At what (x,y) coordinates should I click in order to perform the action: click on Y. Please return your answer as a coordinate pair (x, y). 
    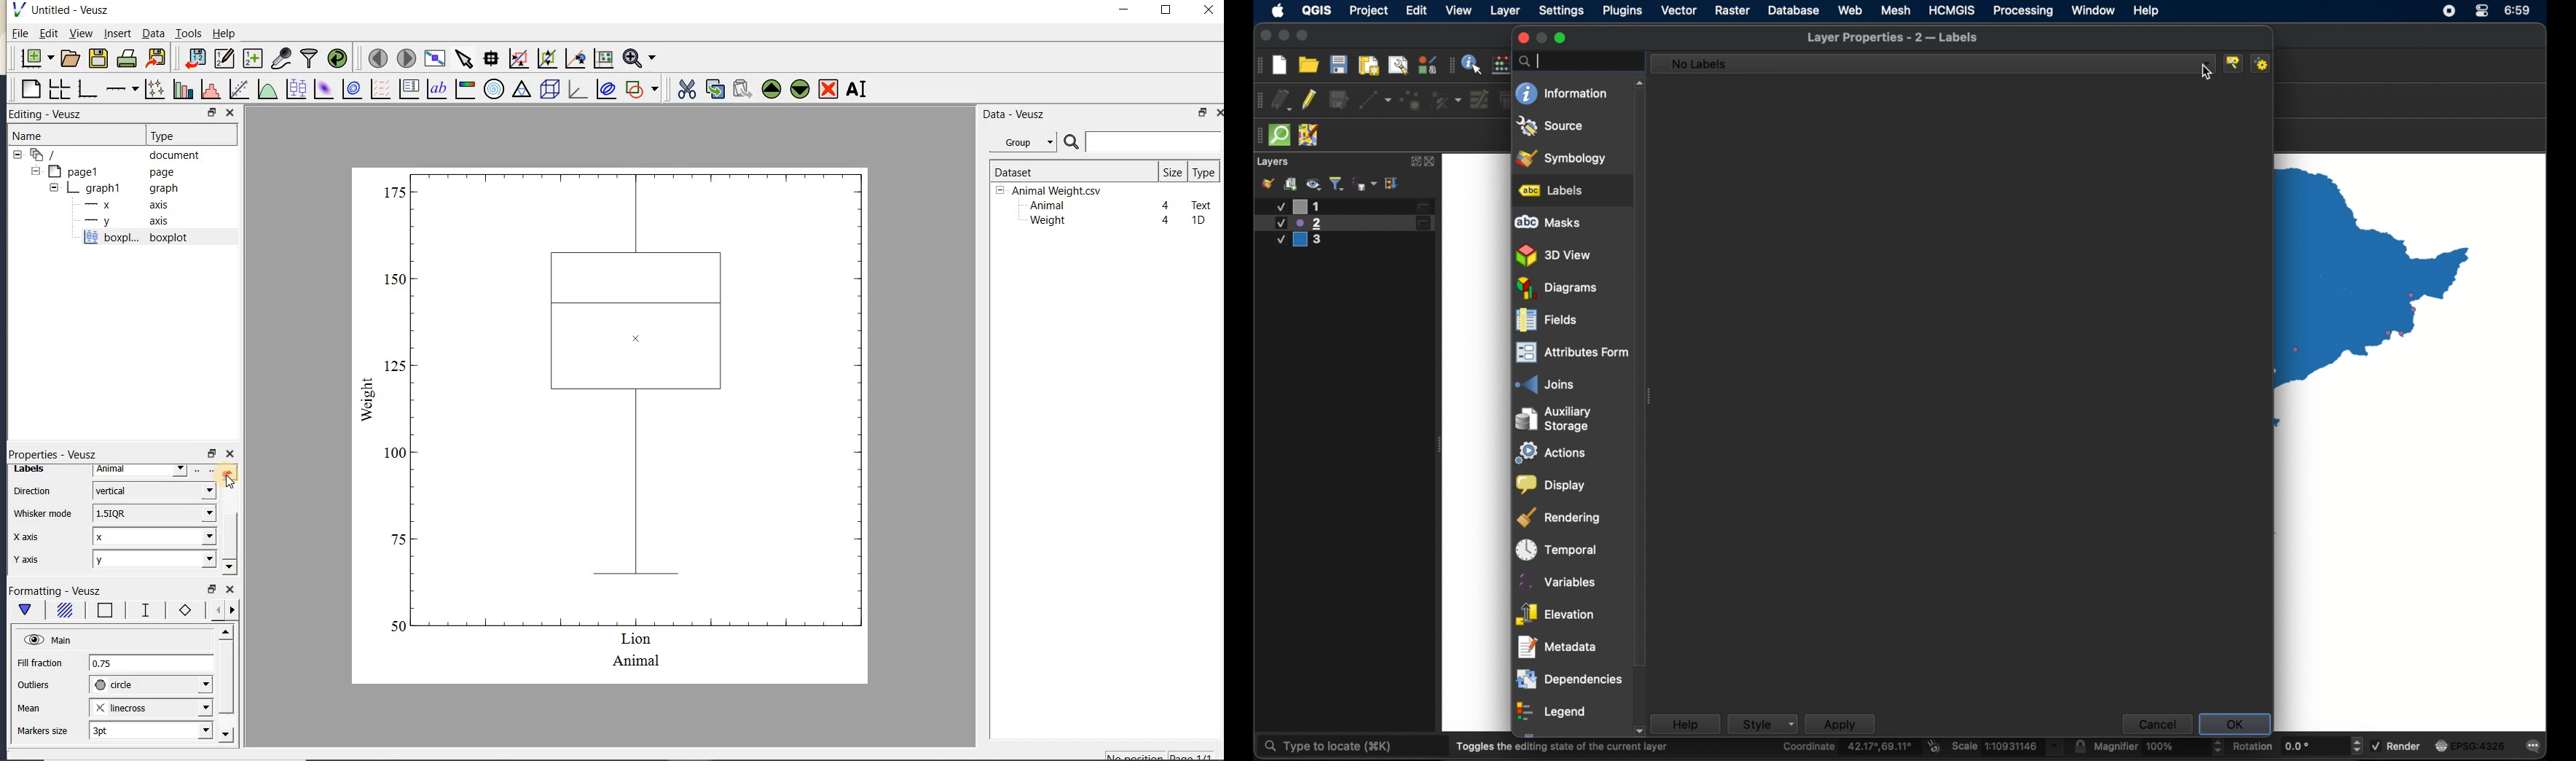
    Looking at the image, I should click on (154, 559).